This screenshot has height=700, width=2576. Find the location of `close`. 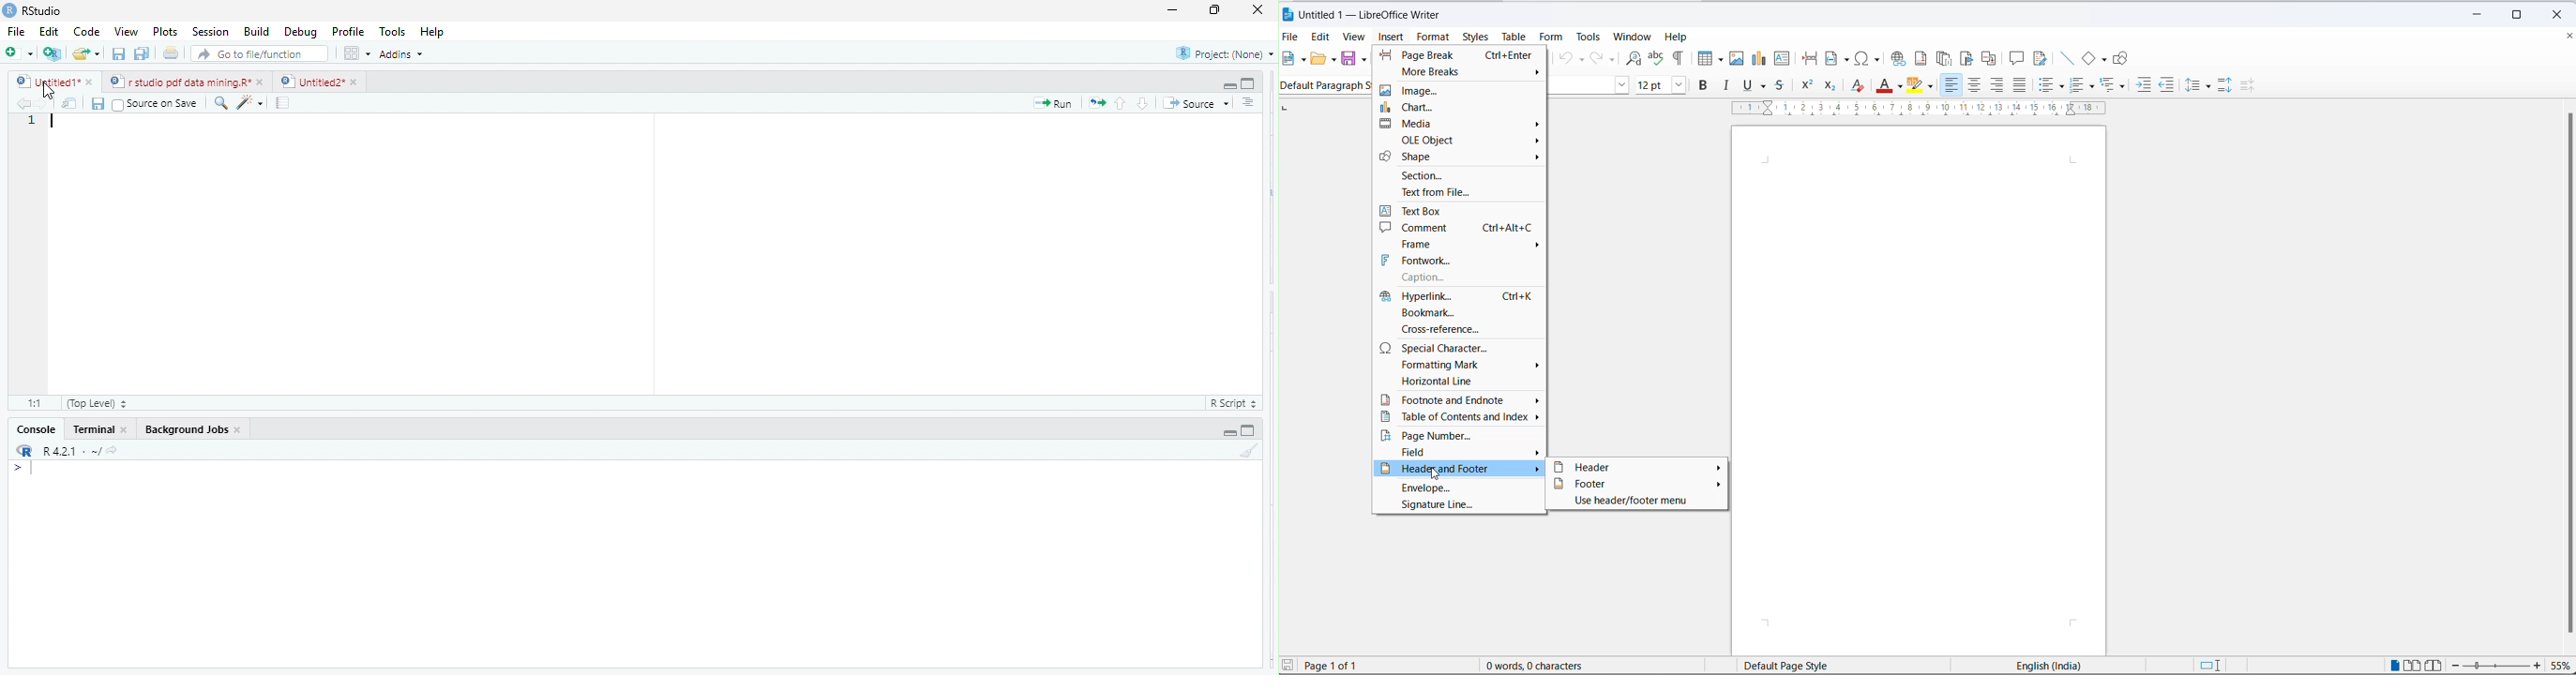

close is located at coordinates (128, 431).